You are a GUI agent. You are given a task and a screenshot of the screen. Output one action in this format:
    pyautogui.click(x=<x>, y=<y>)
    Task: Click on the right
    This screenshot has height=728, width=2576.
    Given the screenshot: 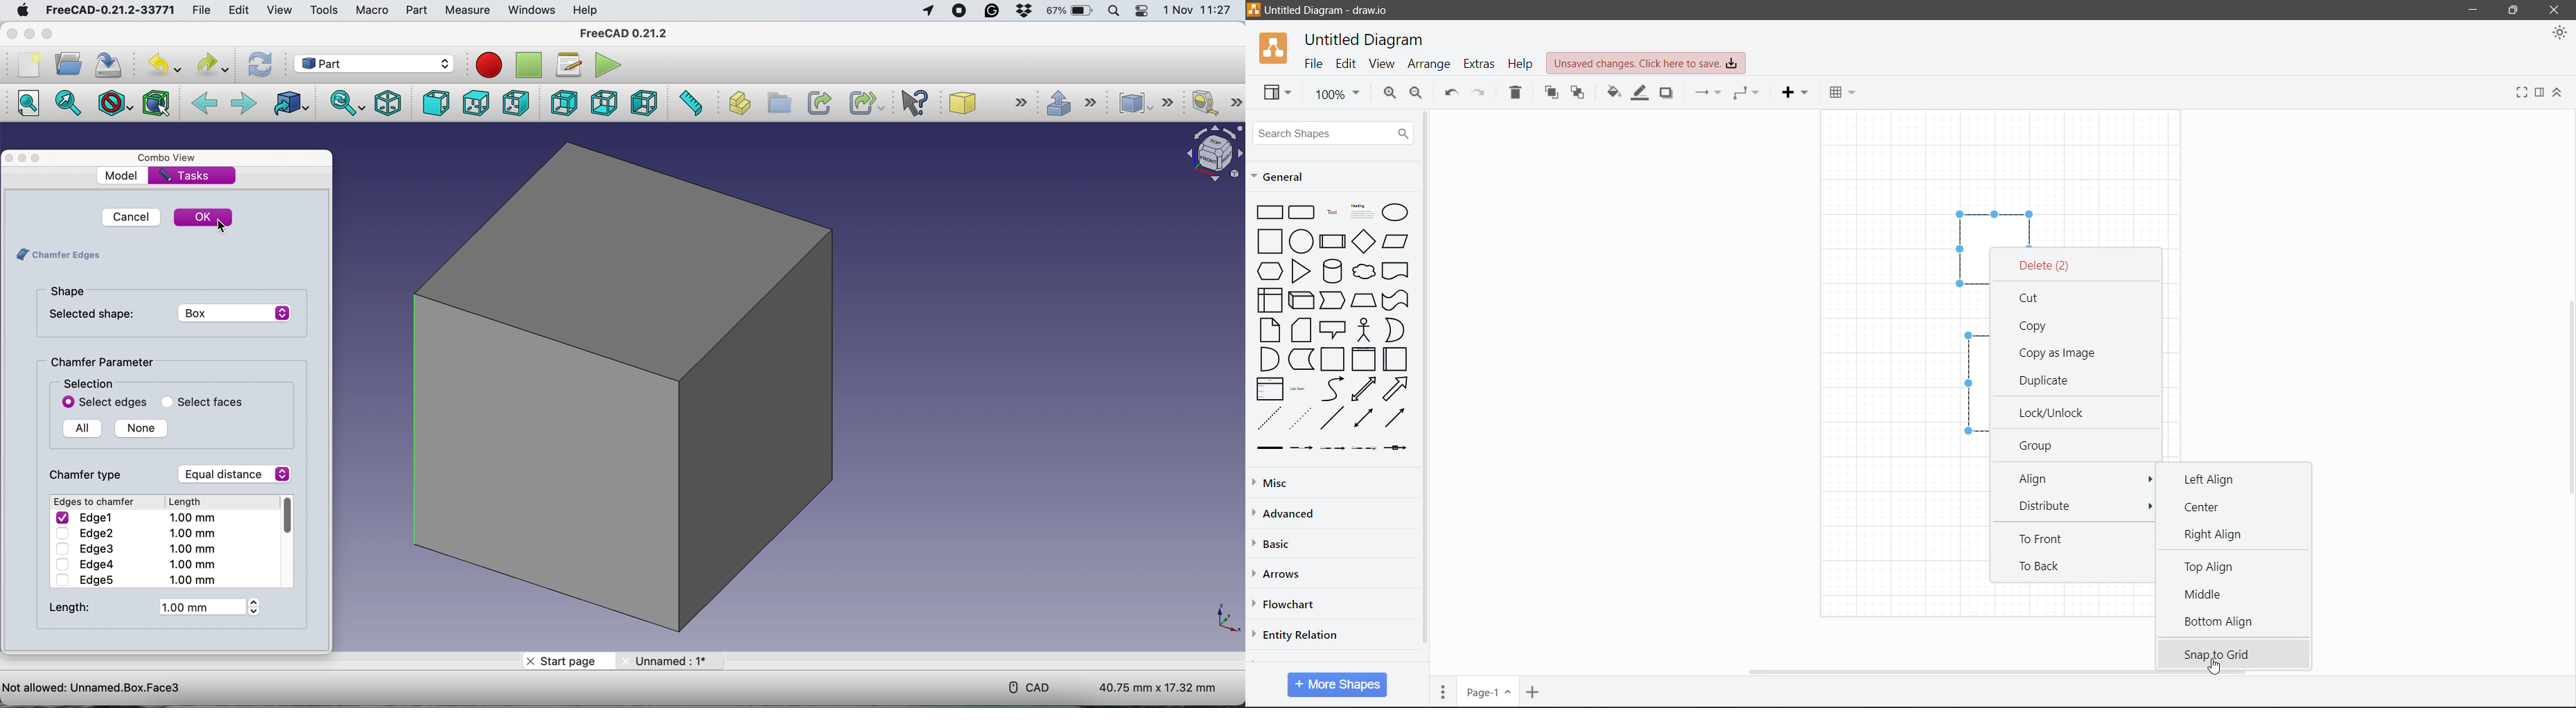 What is the action you would take?
    pyautogui.click(x=520, y=102)
    